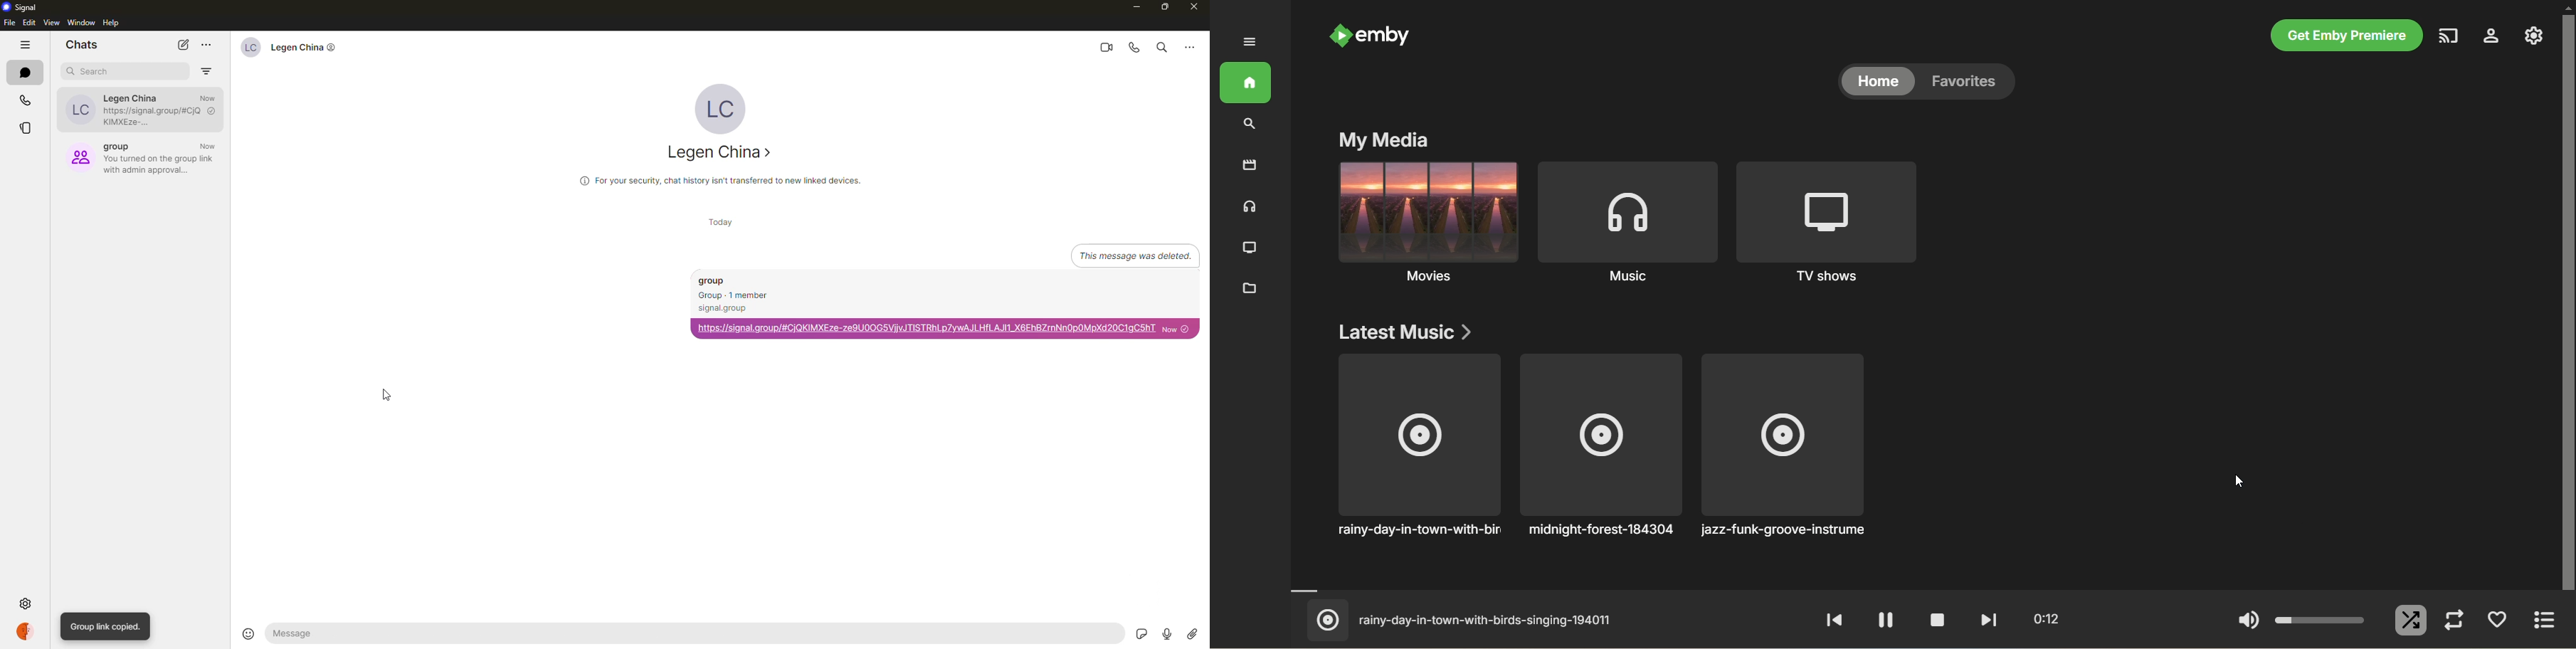 The width and height of the screenshot is (2576, 672). Describe the element at coordinates (93, 71) in the screenshot. I see `search` at that location.